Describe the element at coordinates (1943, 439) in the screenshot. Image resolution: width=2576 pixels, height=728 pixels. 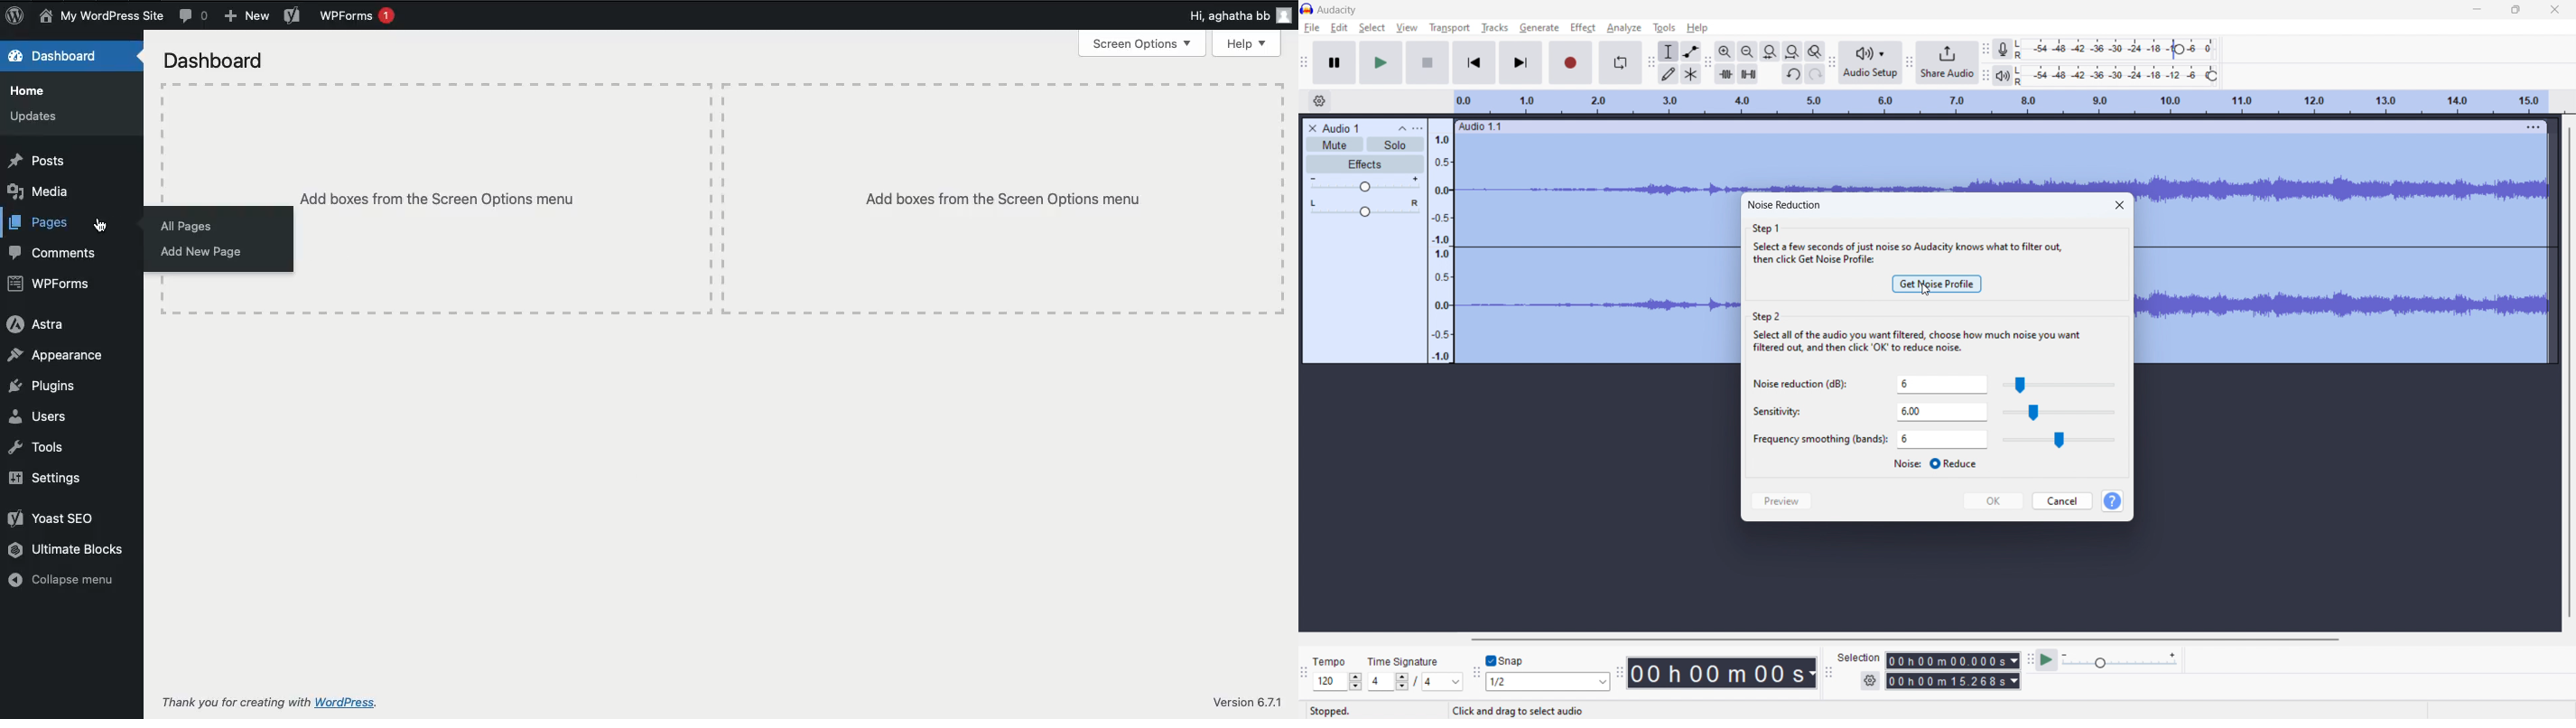
I see `select smoothing band` at that location.